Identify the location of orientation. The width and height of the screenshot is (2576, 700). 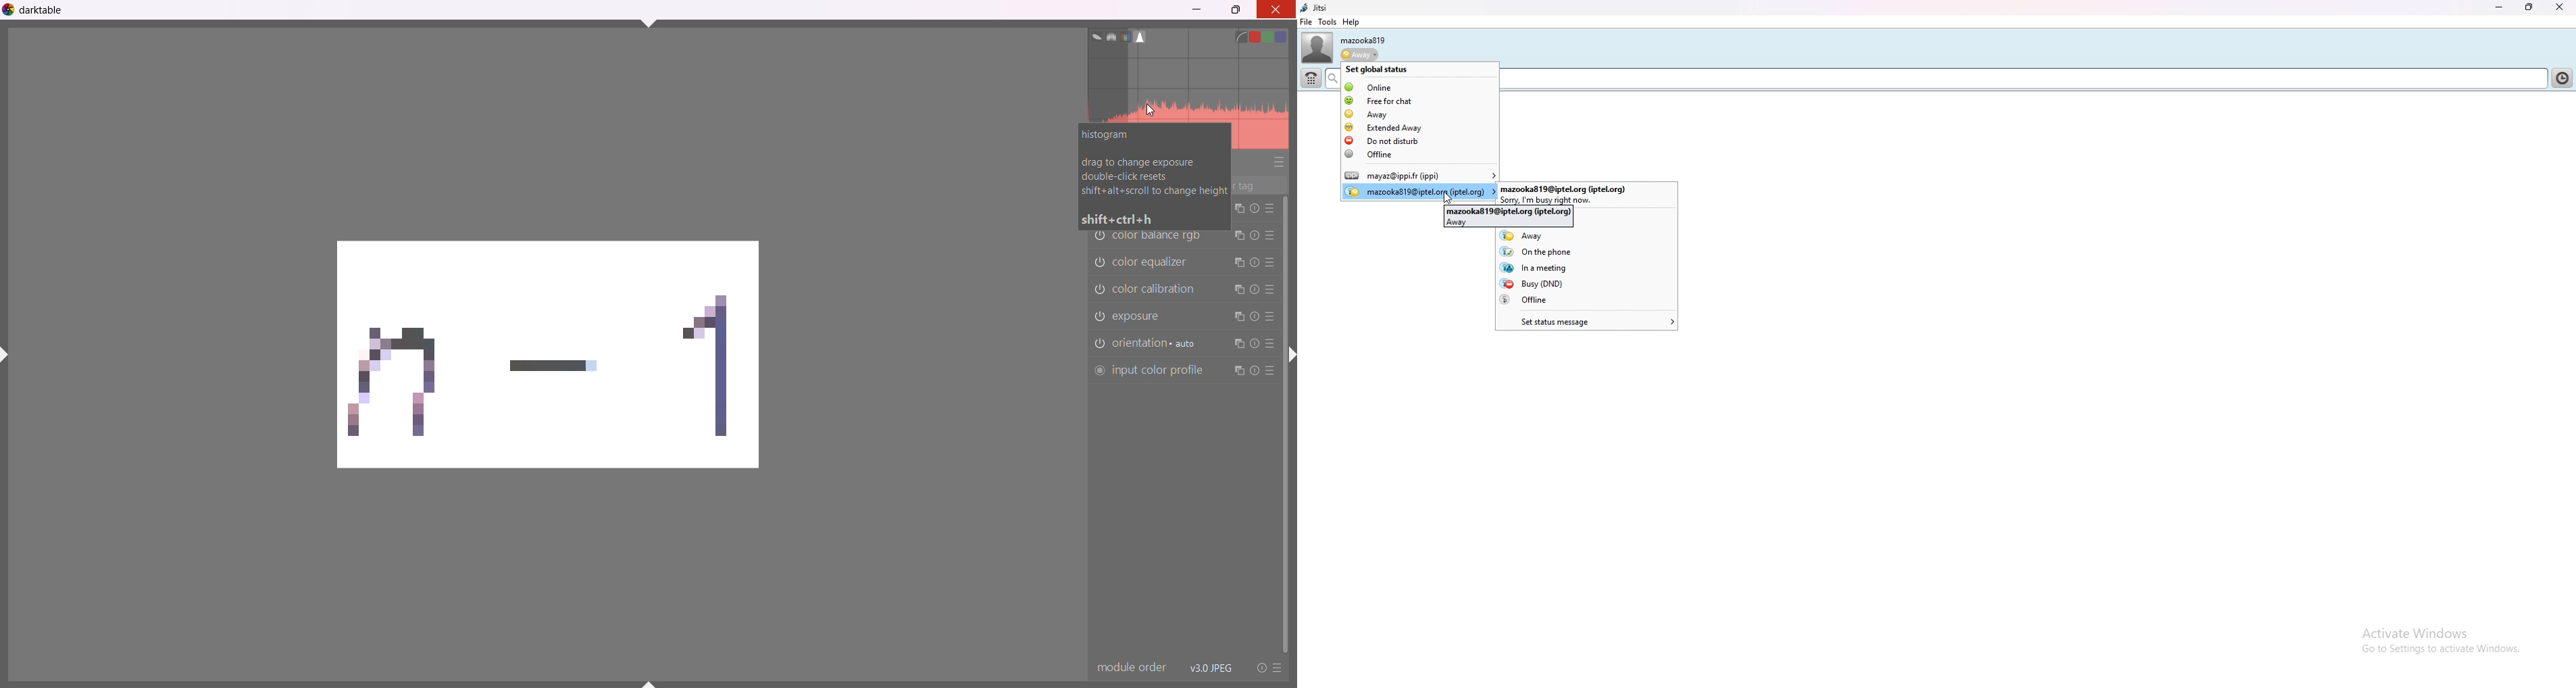
(1158, 343).